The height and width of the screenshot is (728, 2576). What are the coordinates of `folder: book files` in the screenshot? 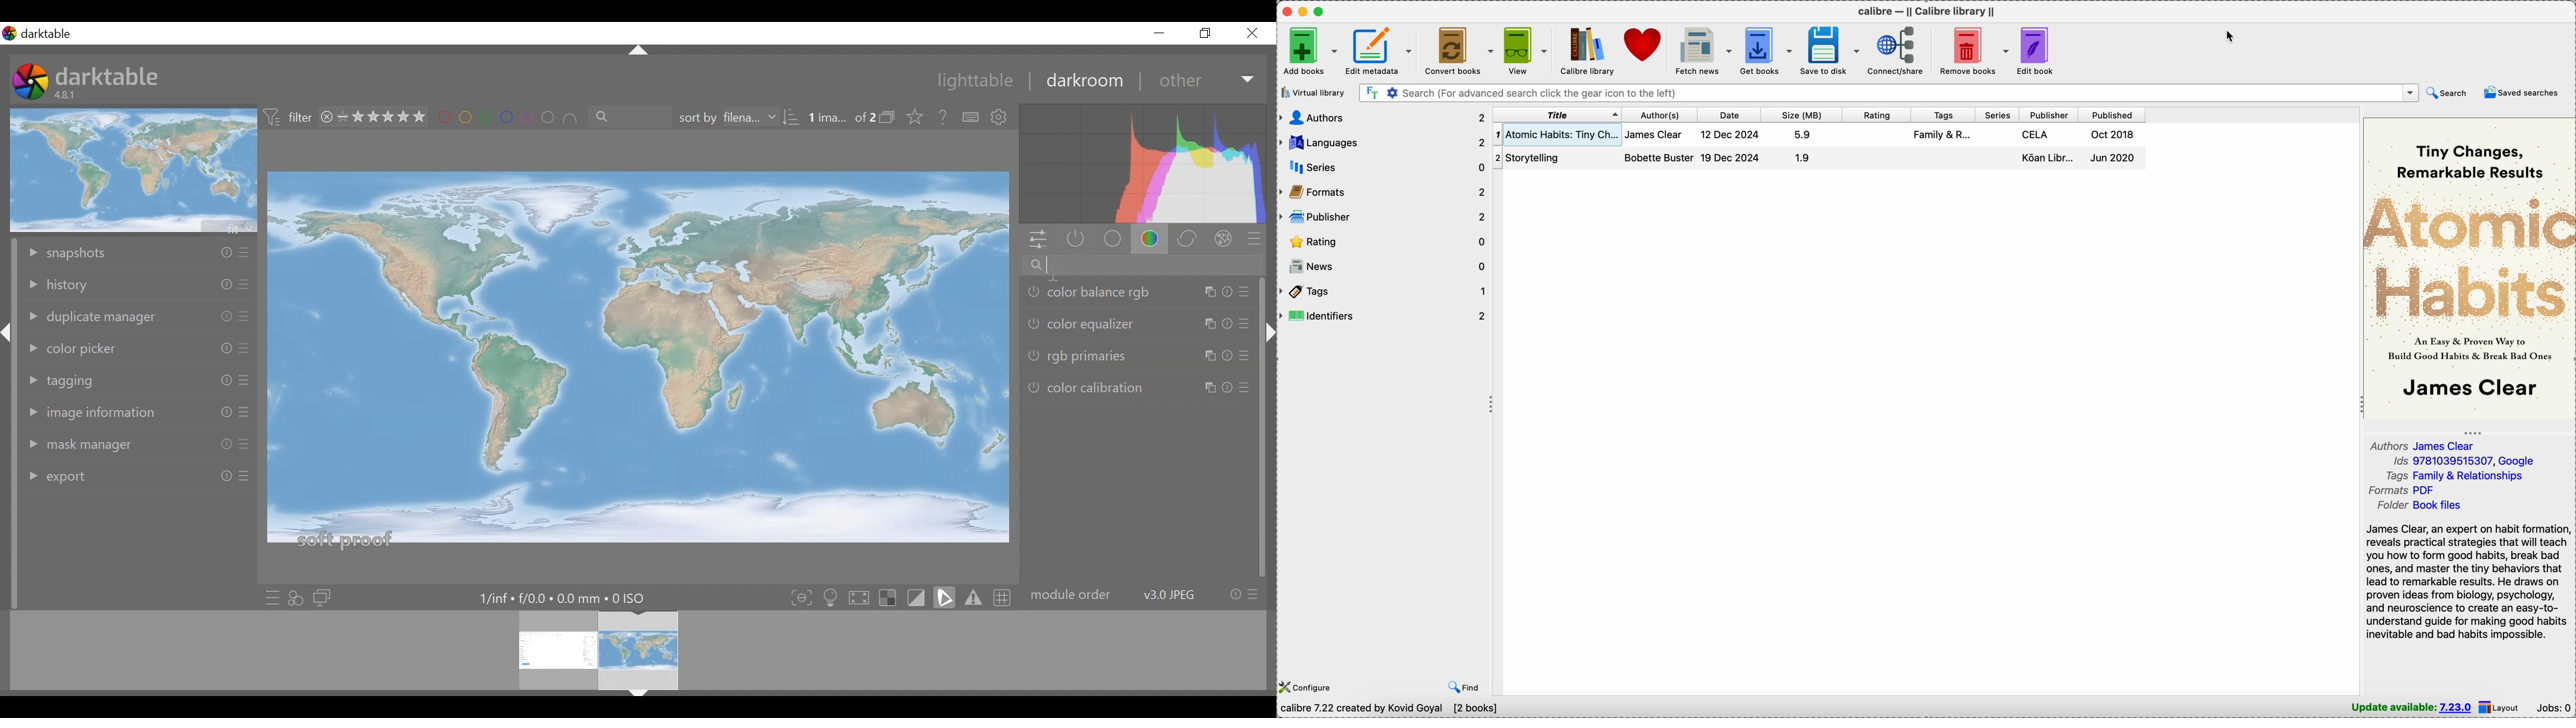 It's located at (2423, 506).